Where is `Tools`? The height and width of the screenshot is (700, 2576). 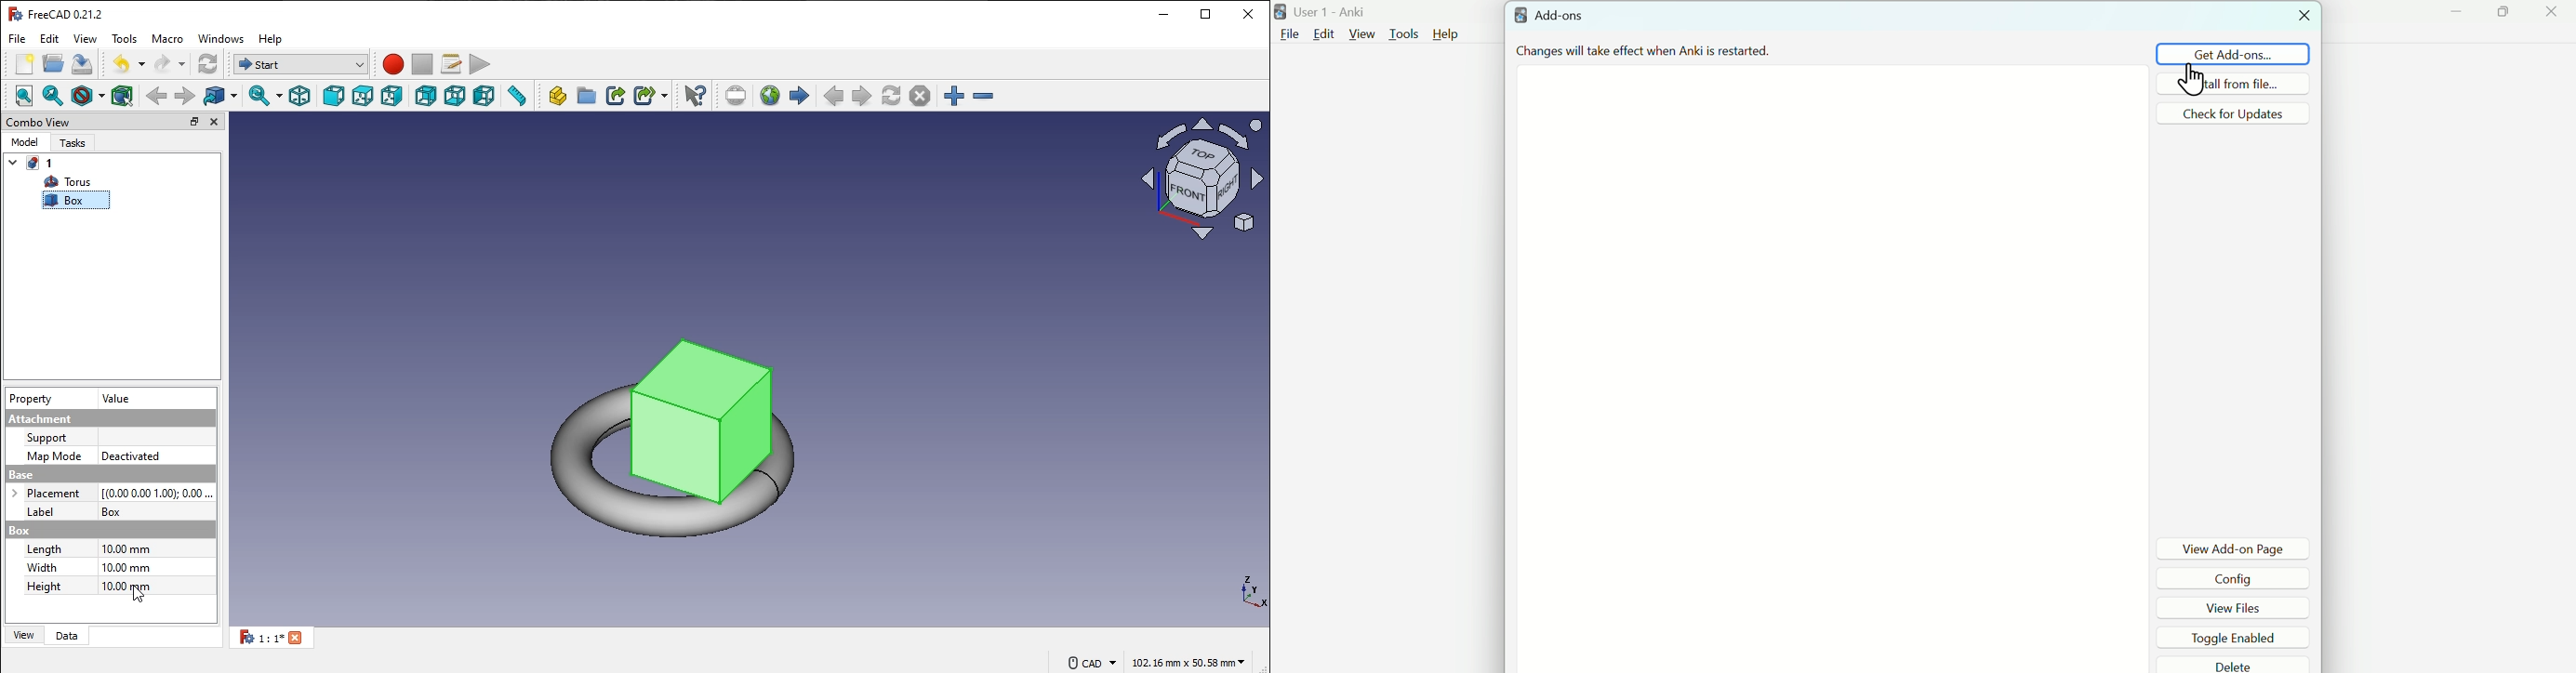
Tools is located at coordinates (1405, 33).